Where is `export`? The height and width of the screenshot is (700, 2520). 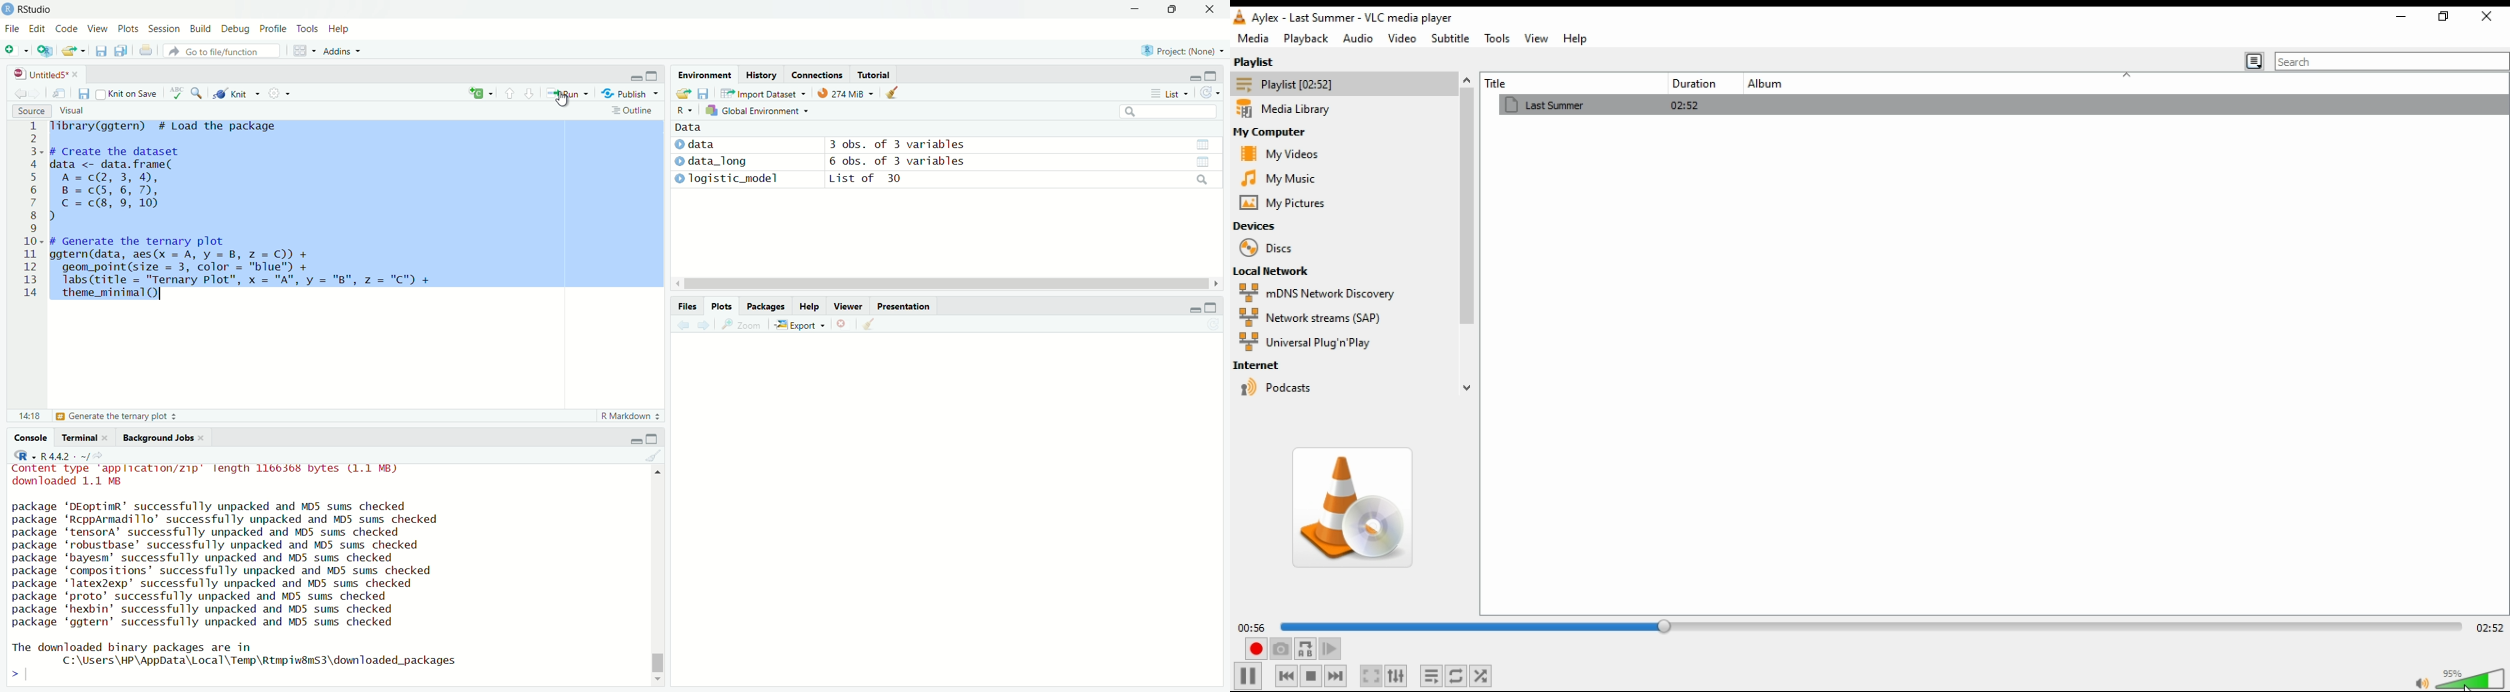 export is located at coordinates (682, 94).